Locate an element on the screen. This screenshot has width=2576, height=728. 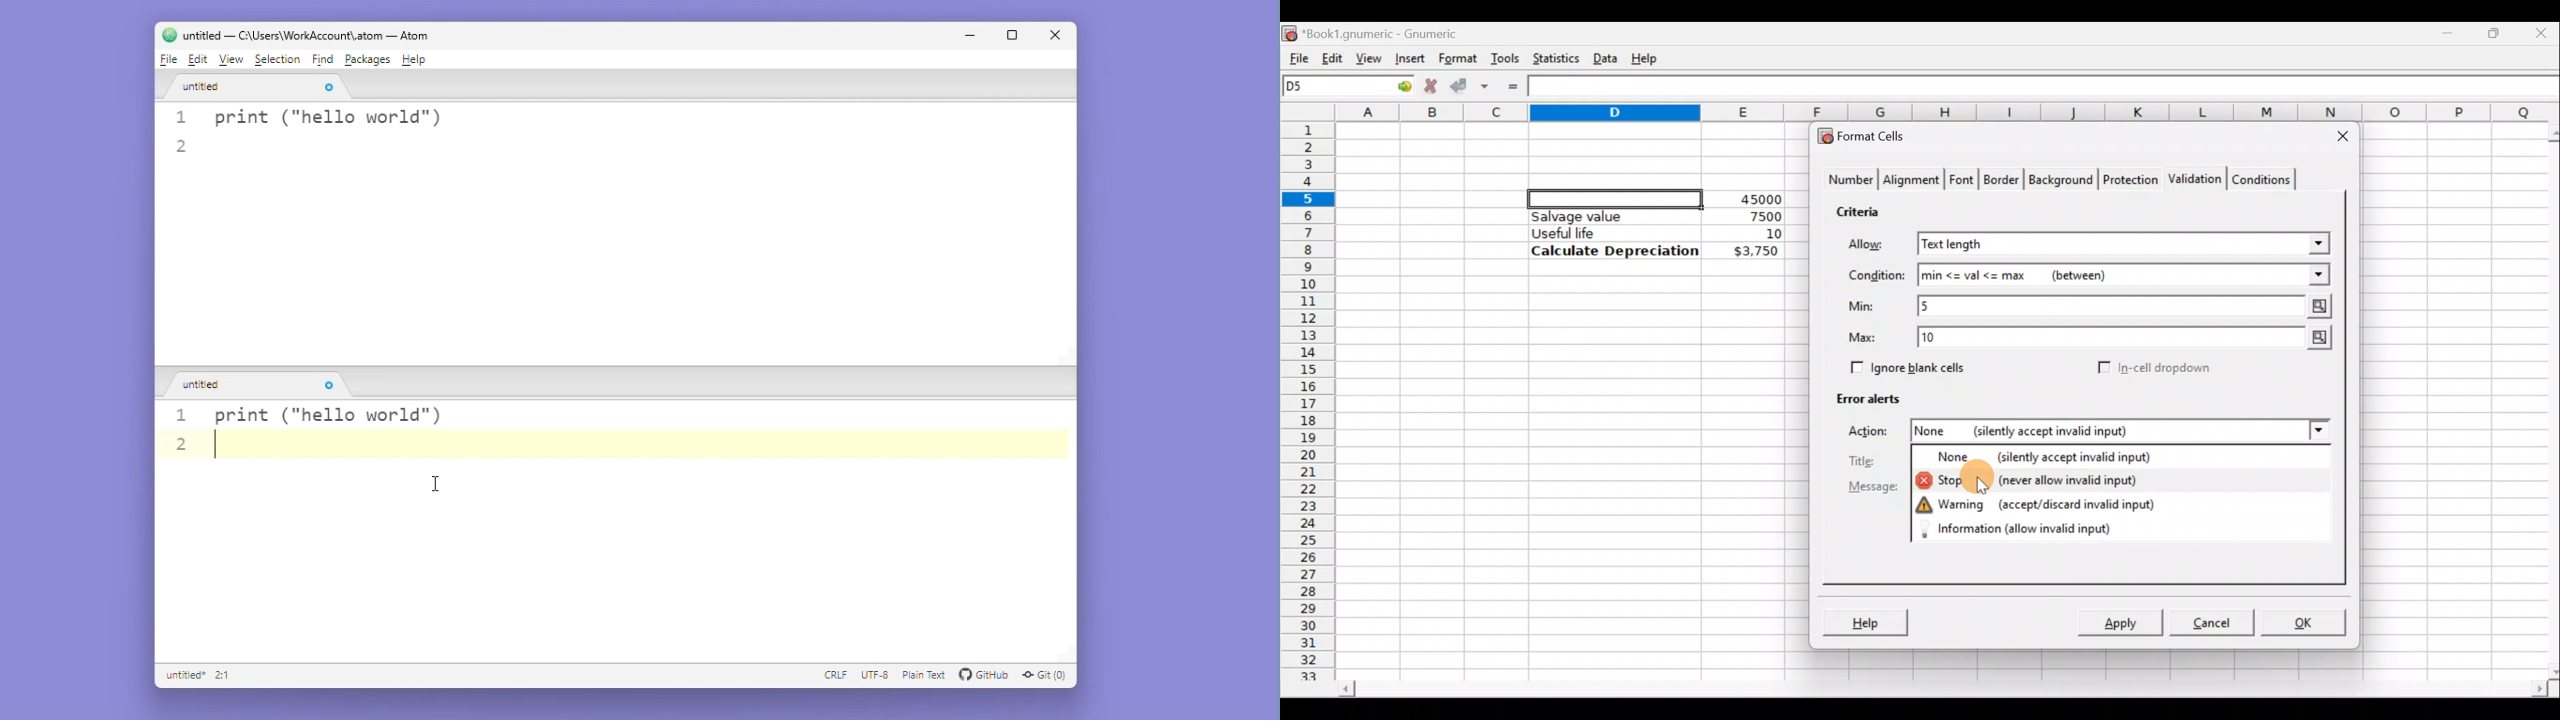
UTF - 8 is located at coordinates (875, 676).